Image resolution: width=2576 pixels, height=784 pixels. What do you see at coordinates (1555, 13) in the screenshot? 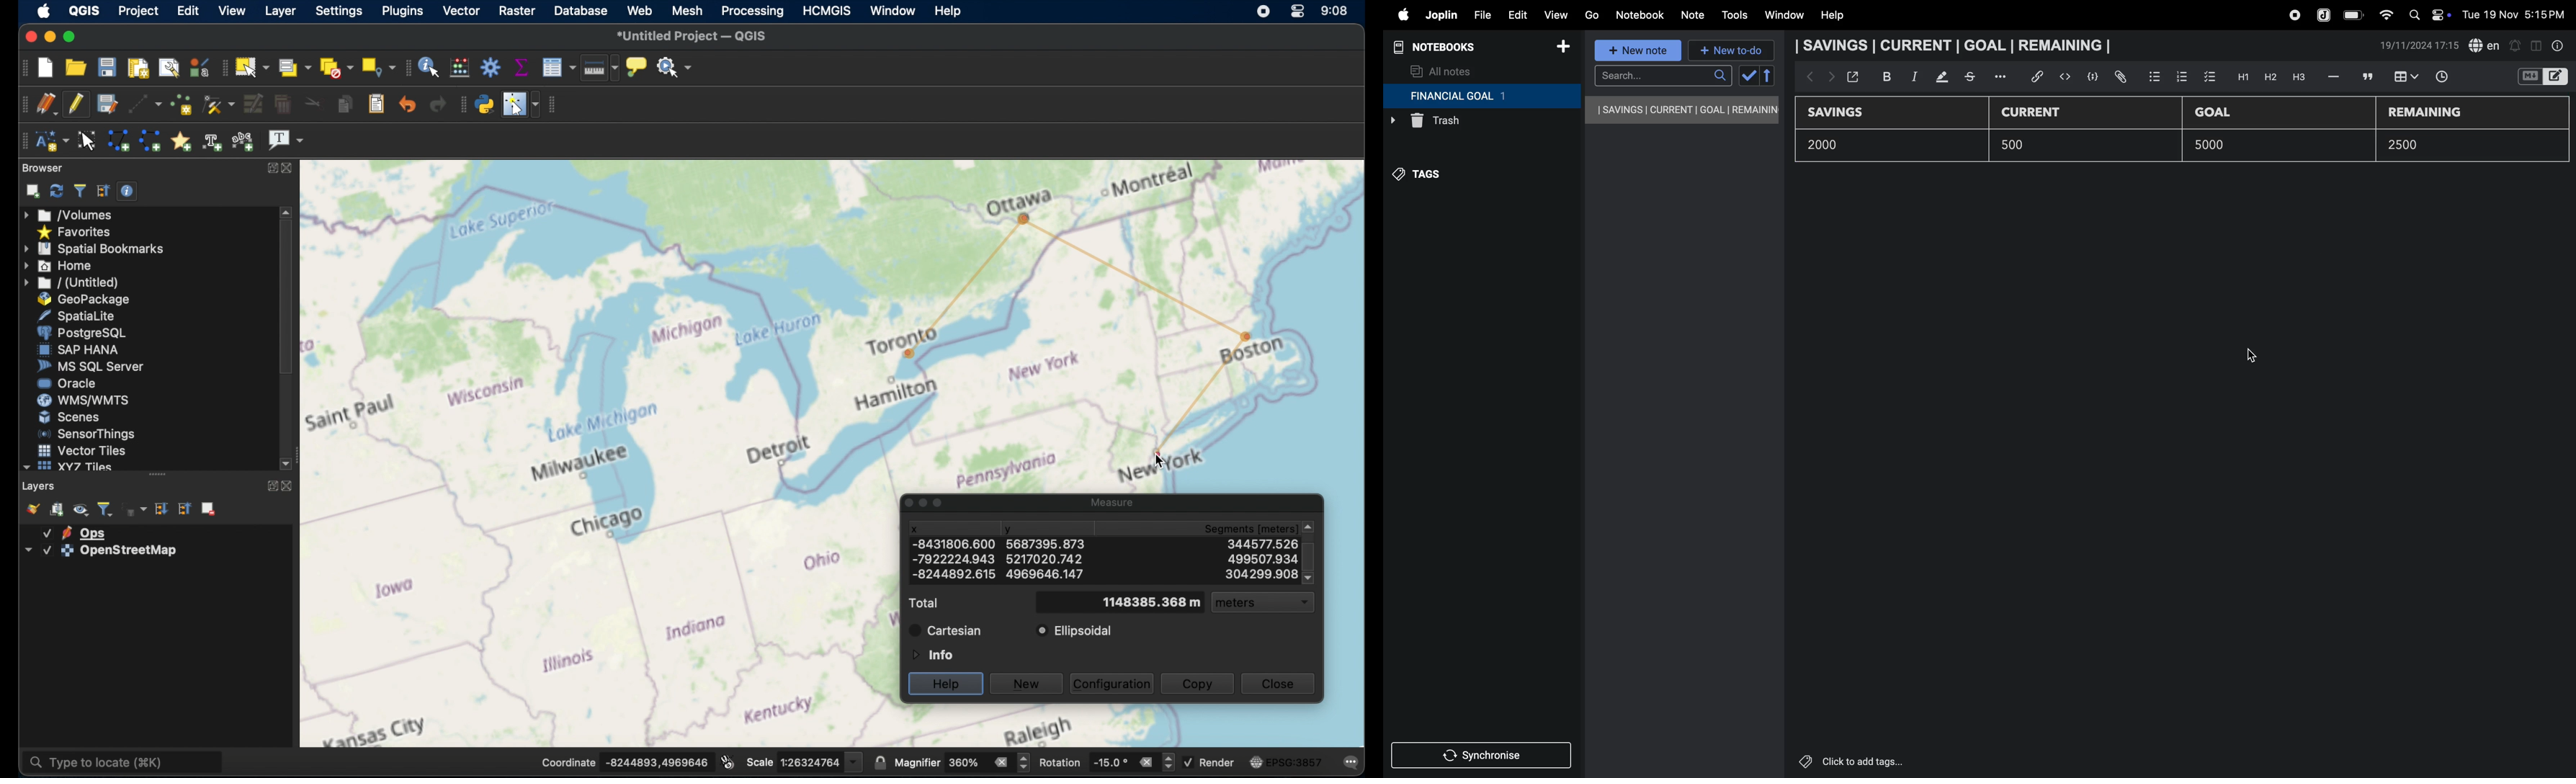
I see `view` at bounding box center [1555, 13].